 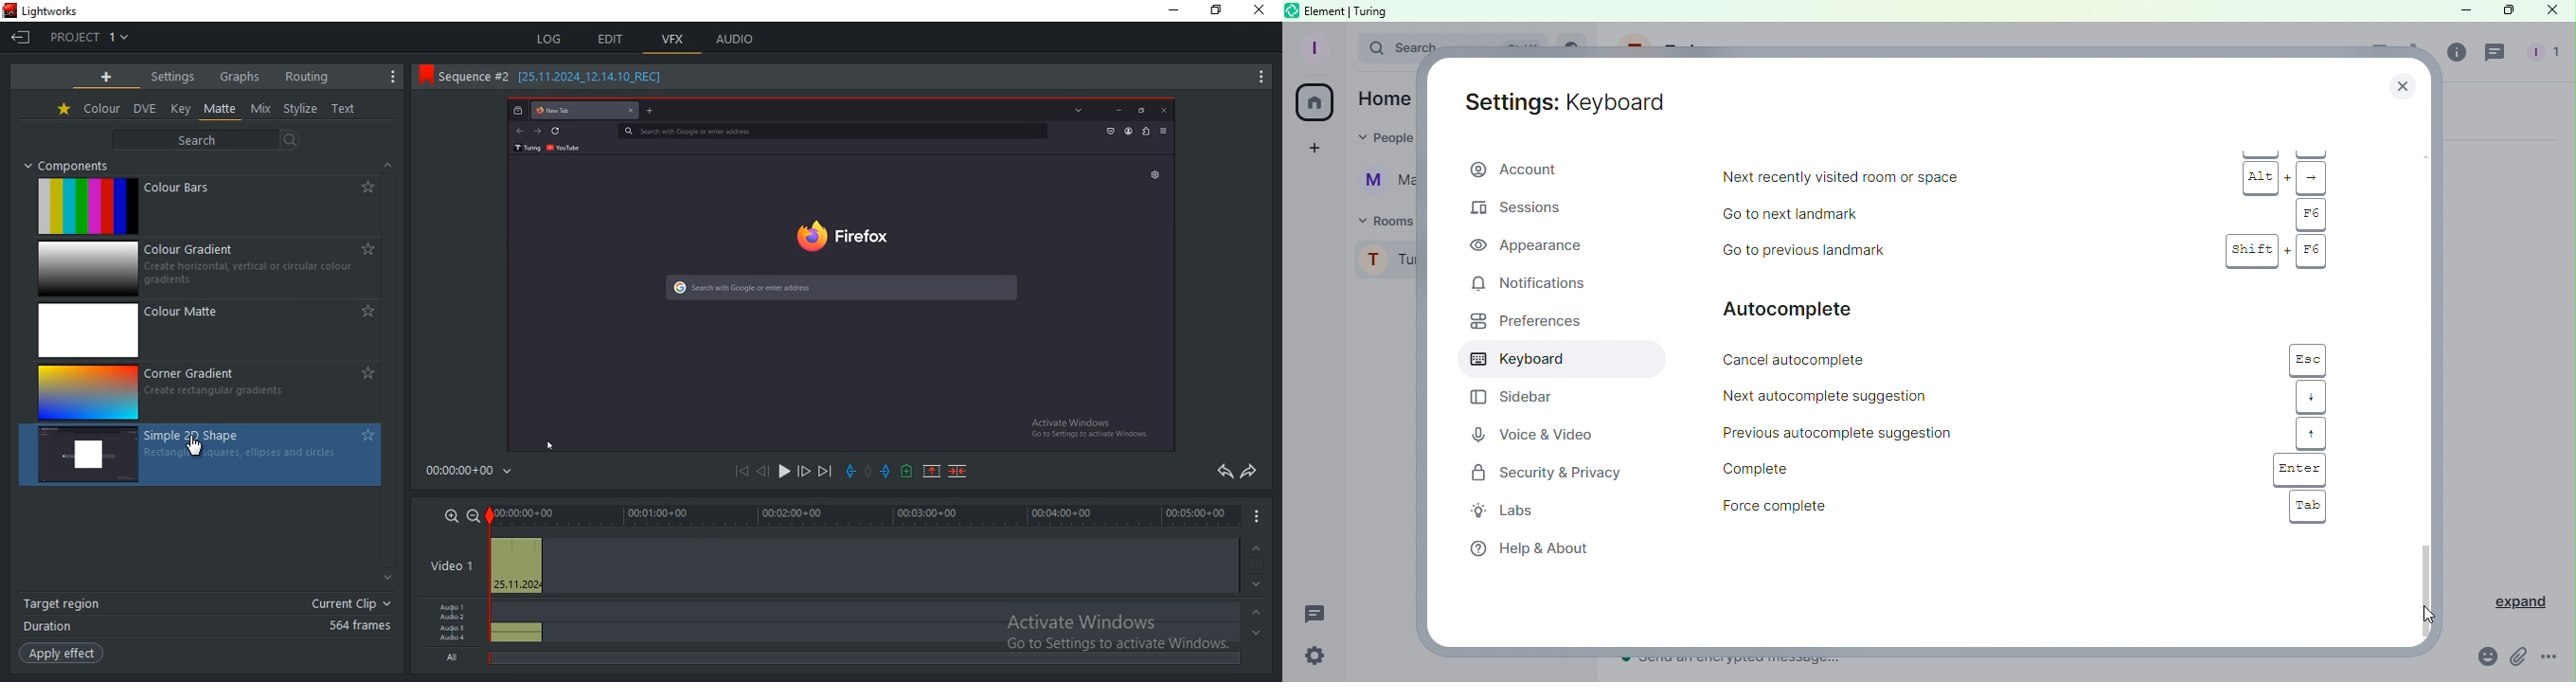 What do you see at coordinates (181, 108) in the screenshot?
I see `key` at bounding box center [181, 108].